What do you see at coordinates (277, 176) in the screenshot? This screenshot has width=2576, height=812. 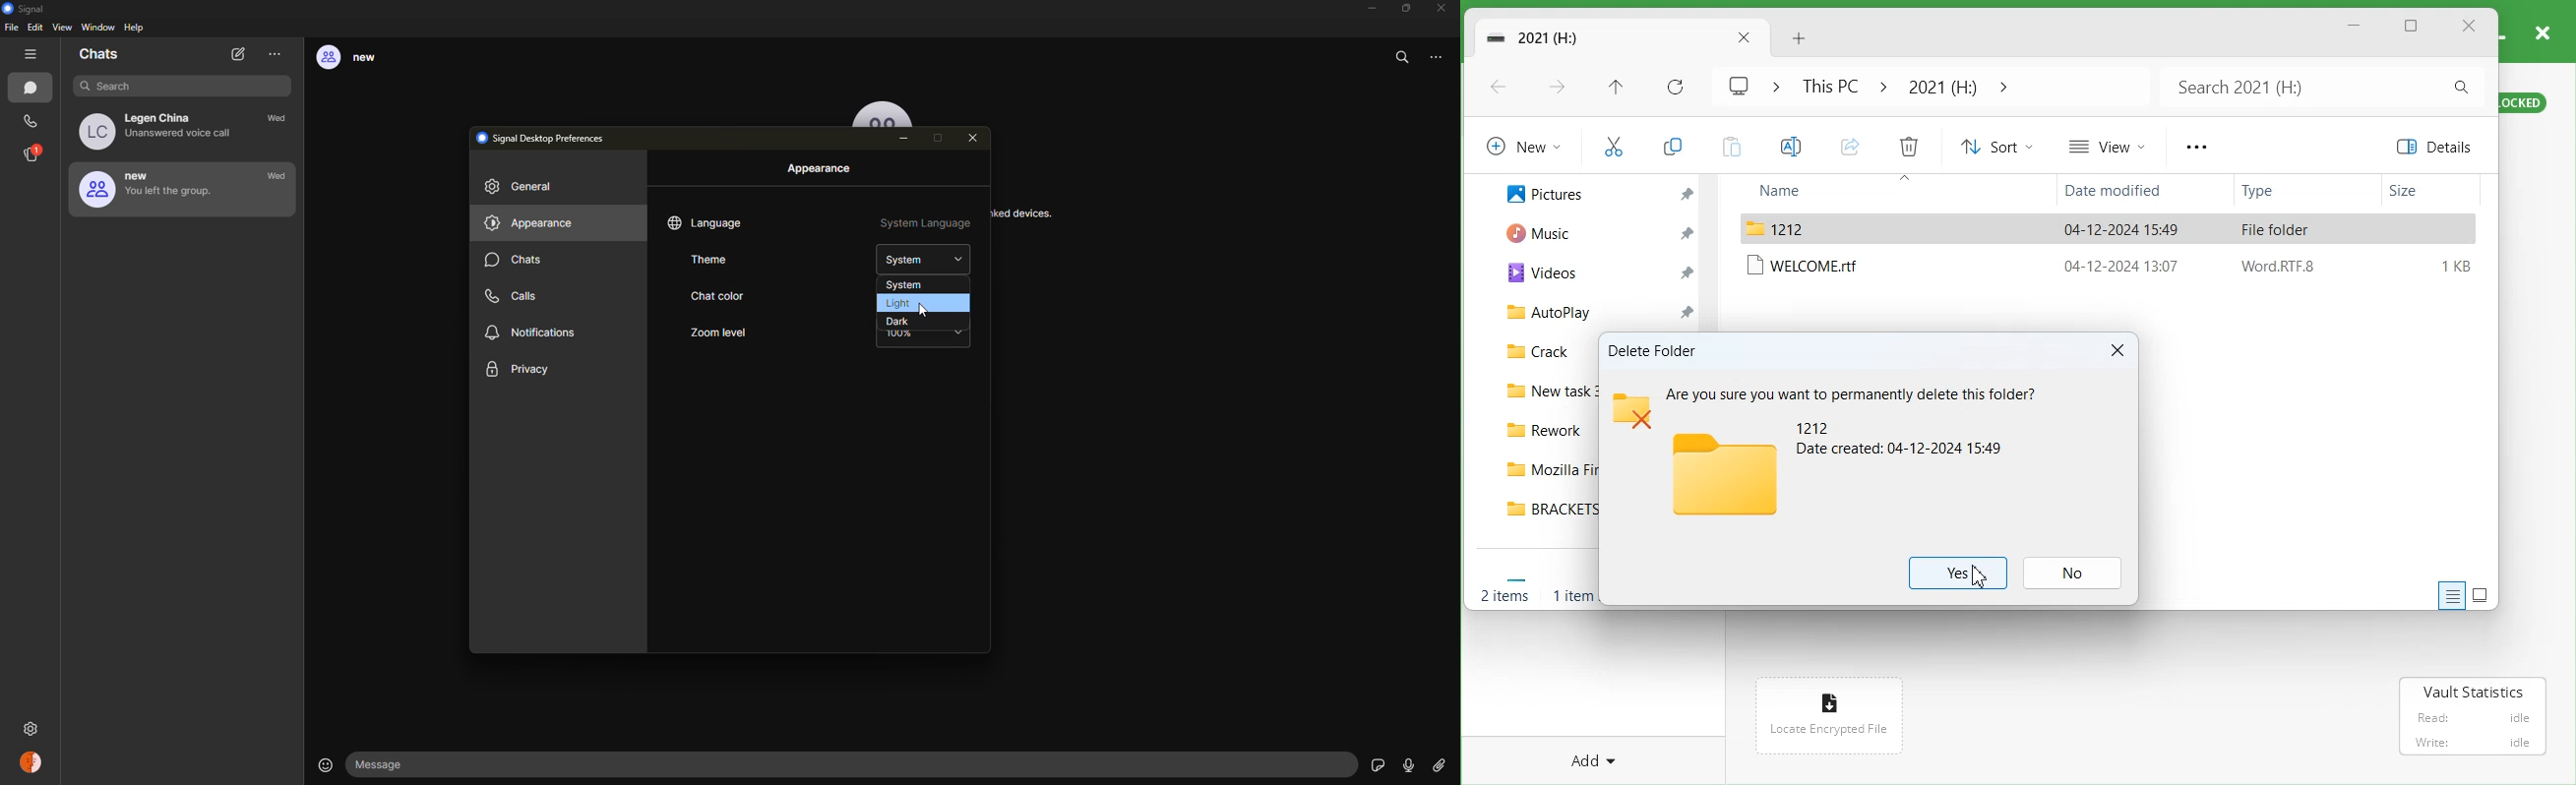 I see `wed` at bounding box center [277, 176].